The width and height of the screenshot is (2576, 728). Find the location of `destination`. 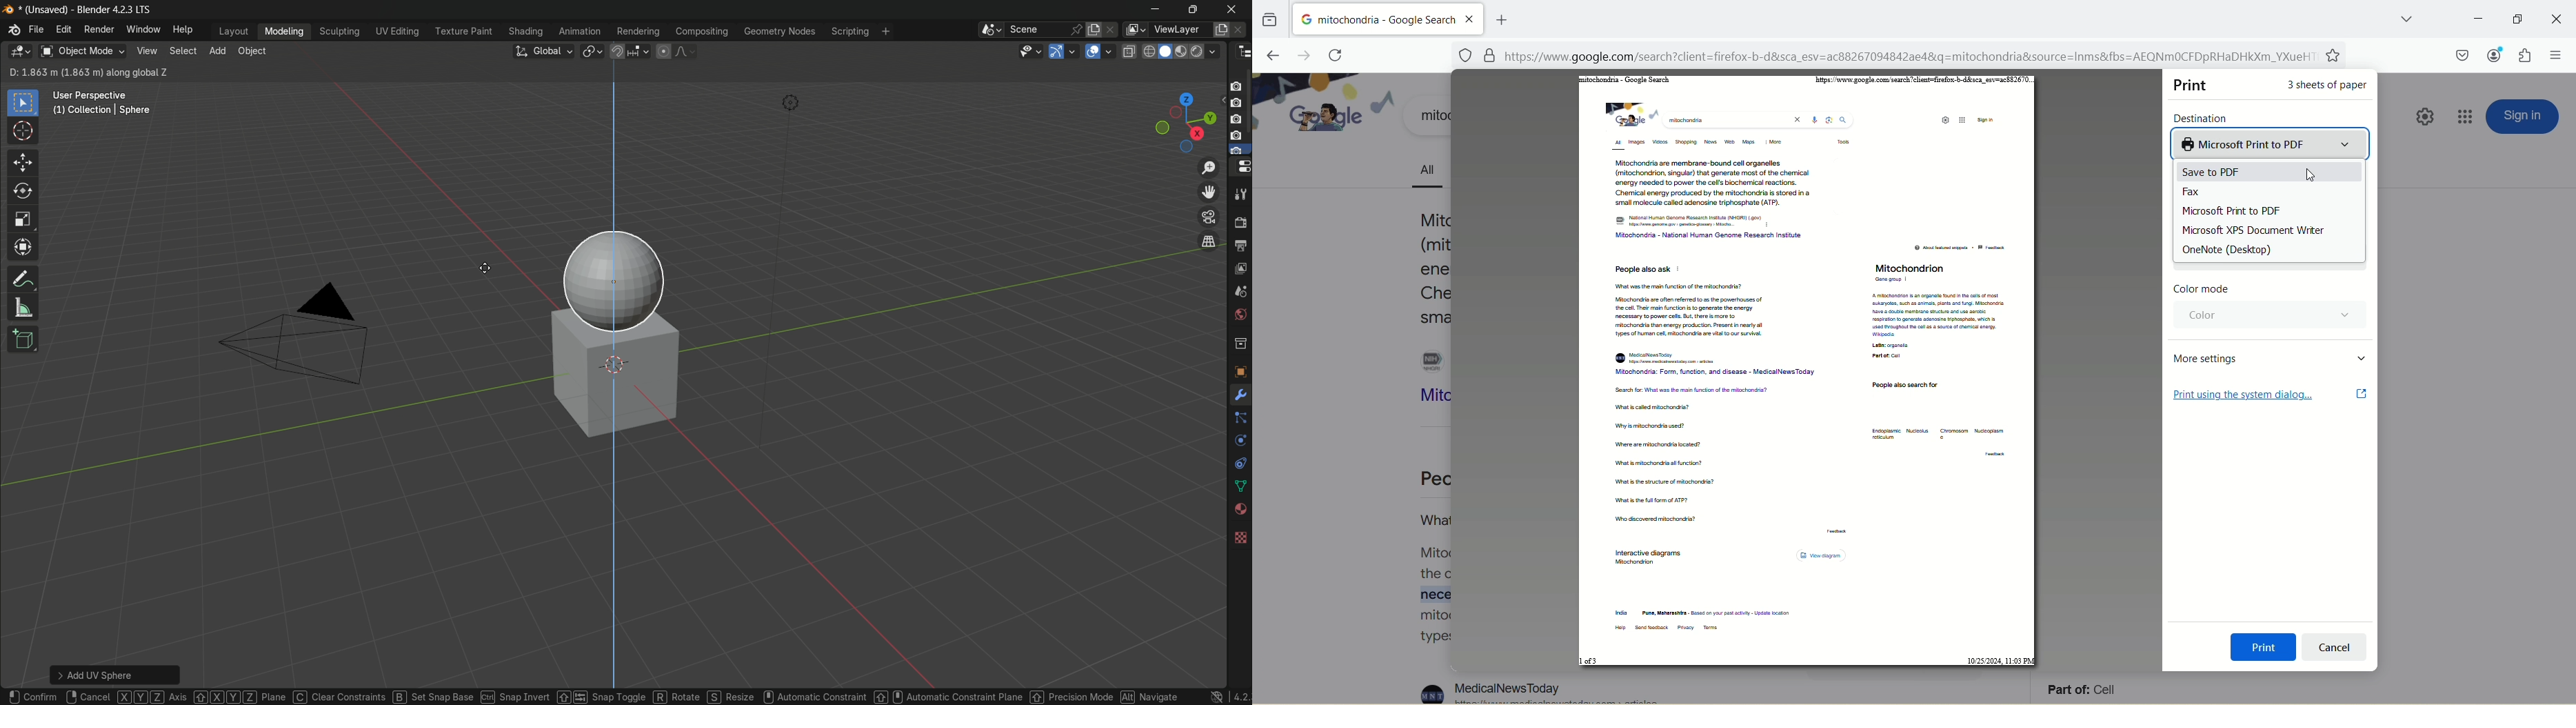

destination is located at coordinates (2204, 117).